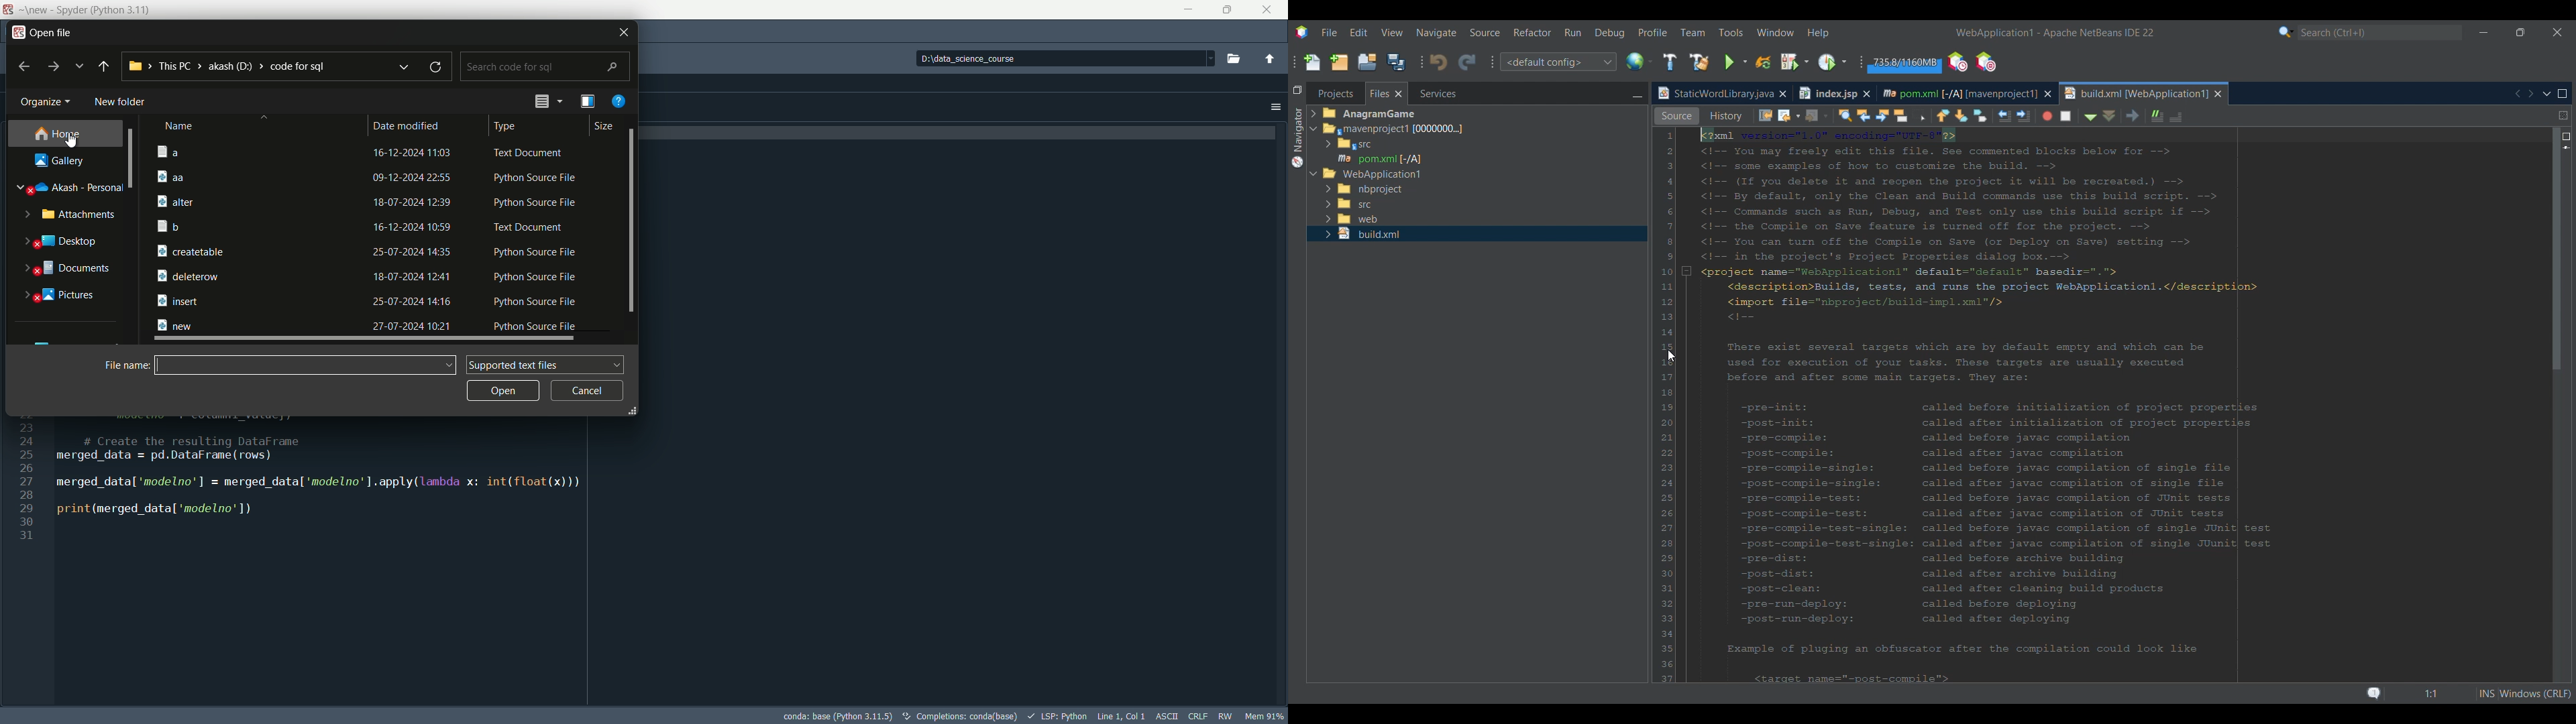 This screenshot has height=728, width=2576. Describe the element at coordinates (533, 229) in the screenshot. I see `file type` at that location.